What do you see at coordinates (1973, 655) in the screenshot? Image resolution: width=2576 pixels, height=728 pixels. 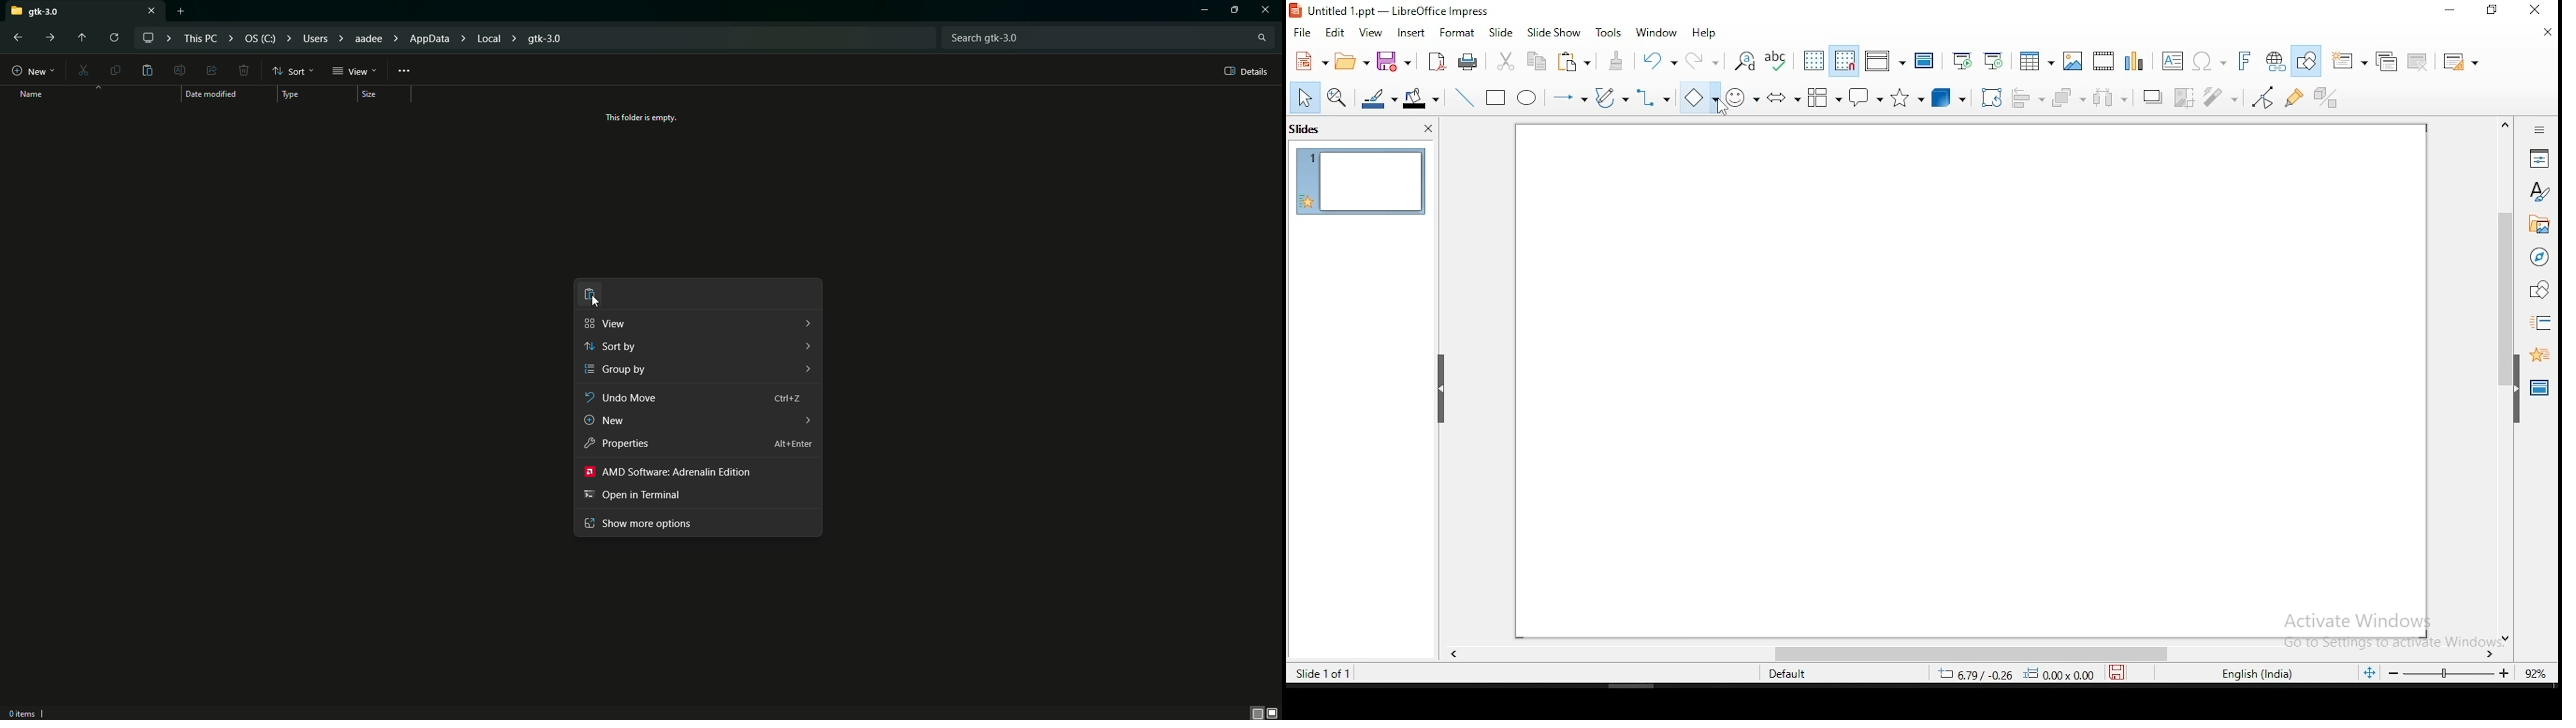 I see `scroll ba` at bounding box center [1973, 655].